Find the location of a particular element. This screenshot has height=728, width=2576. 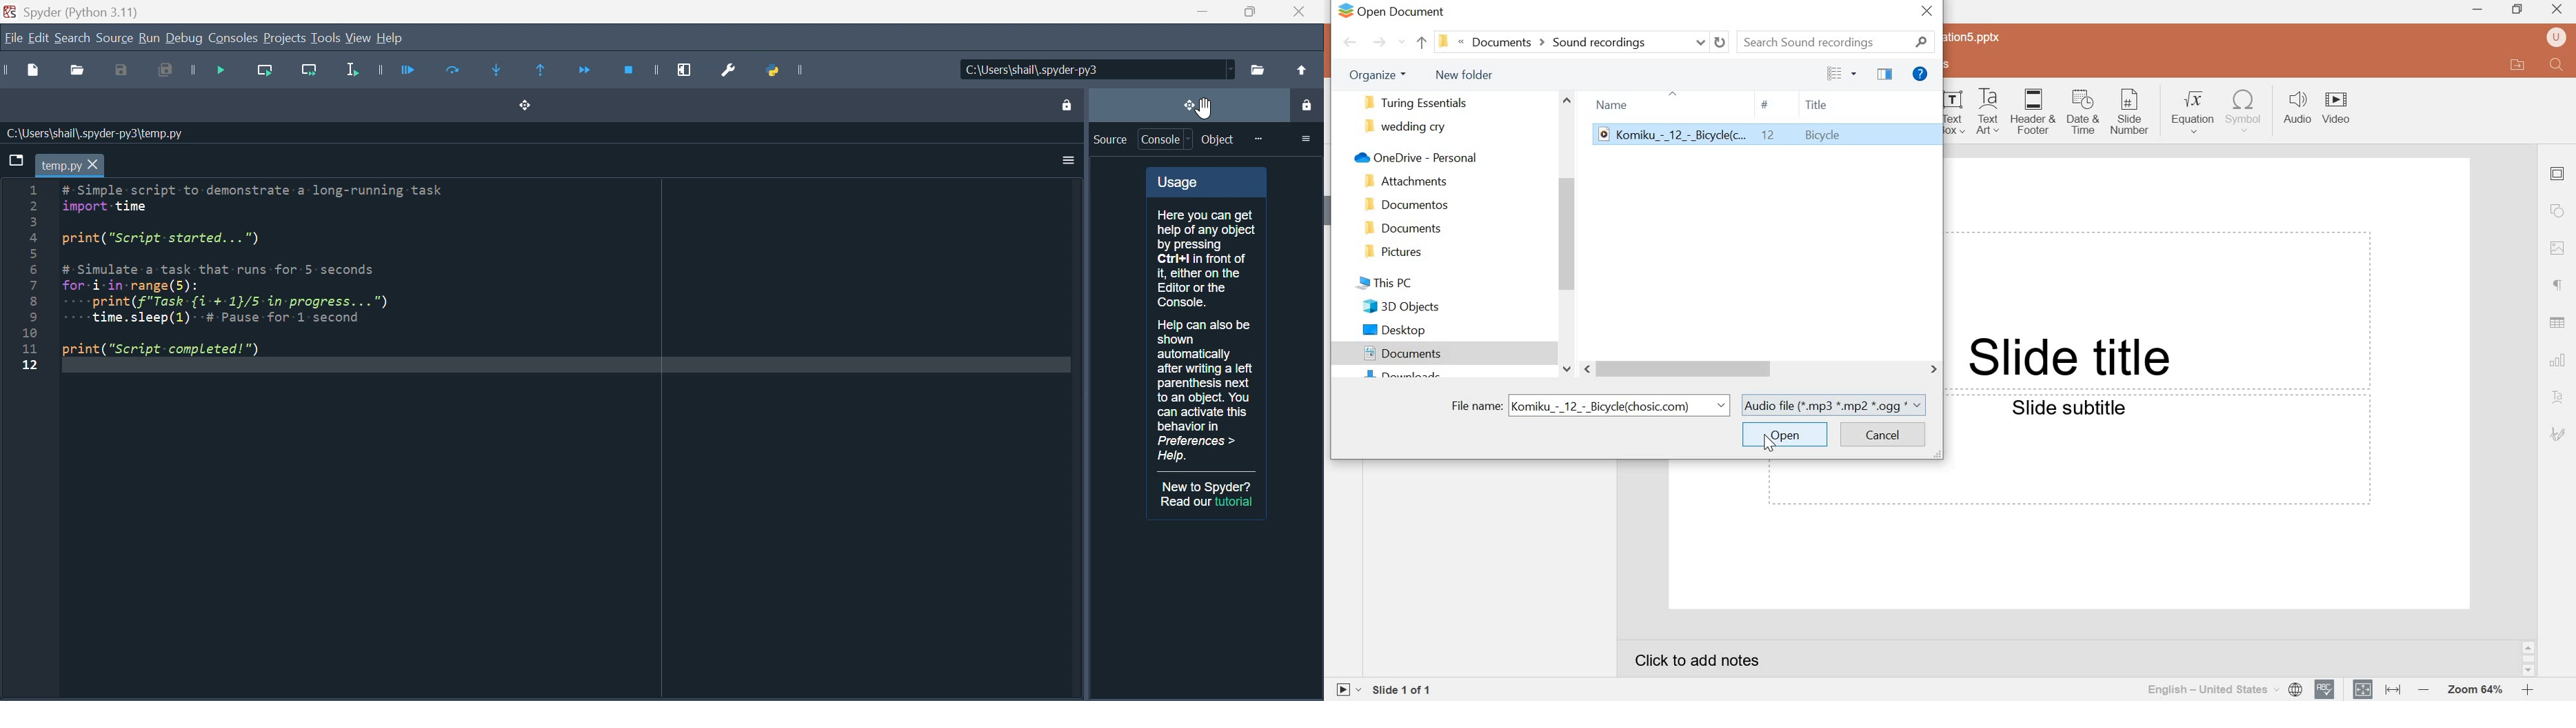

this pc is located at coordinates (1385, 284).